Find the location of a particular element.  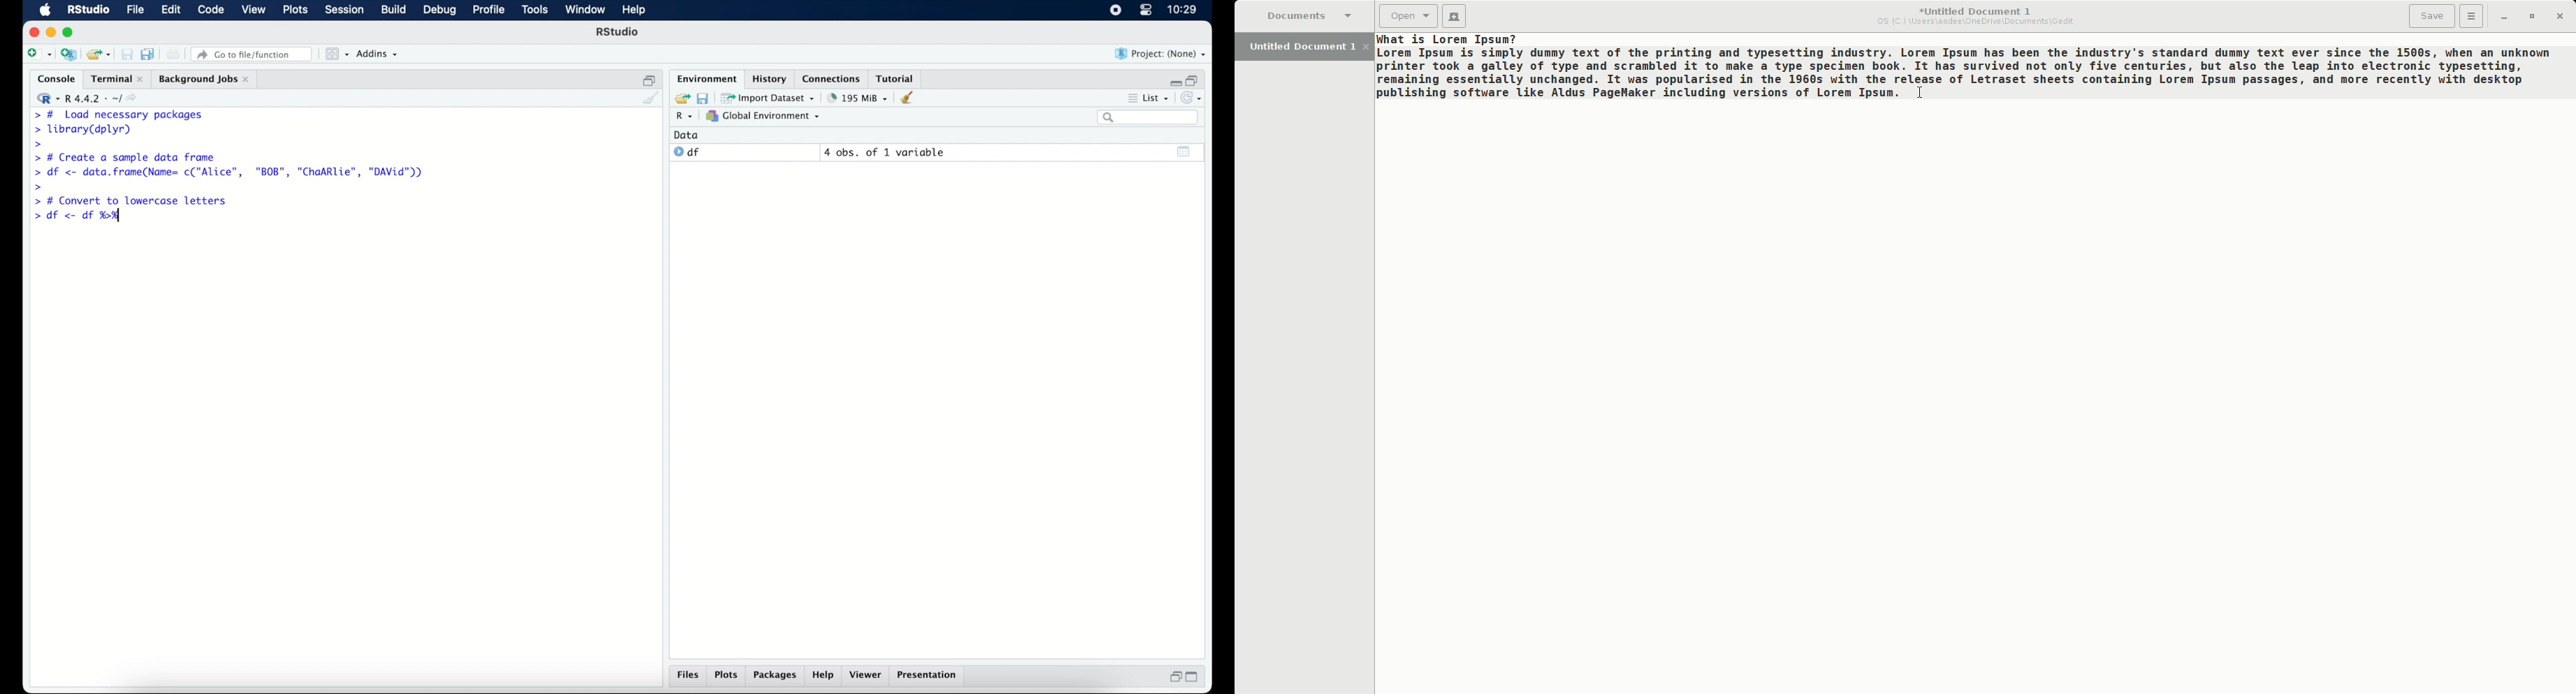

console is located at coordinates (53, 79).